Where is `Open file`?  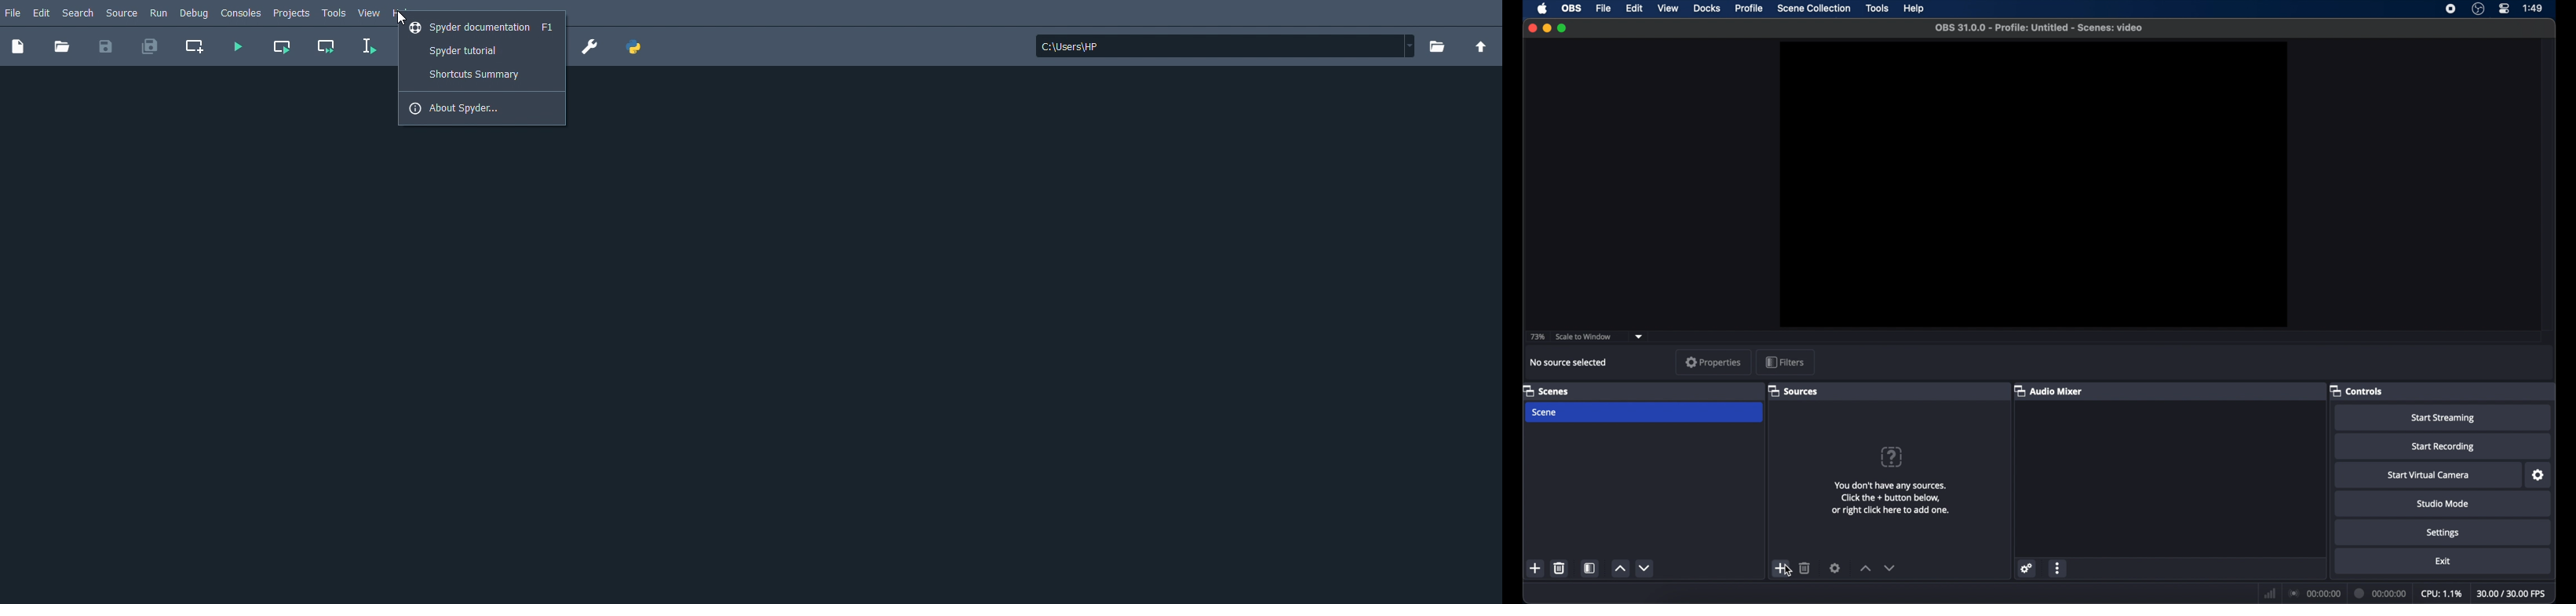
Open file is located at coordinates (64, 47).